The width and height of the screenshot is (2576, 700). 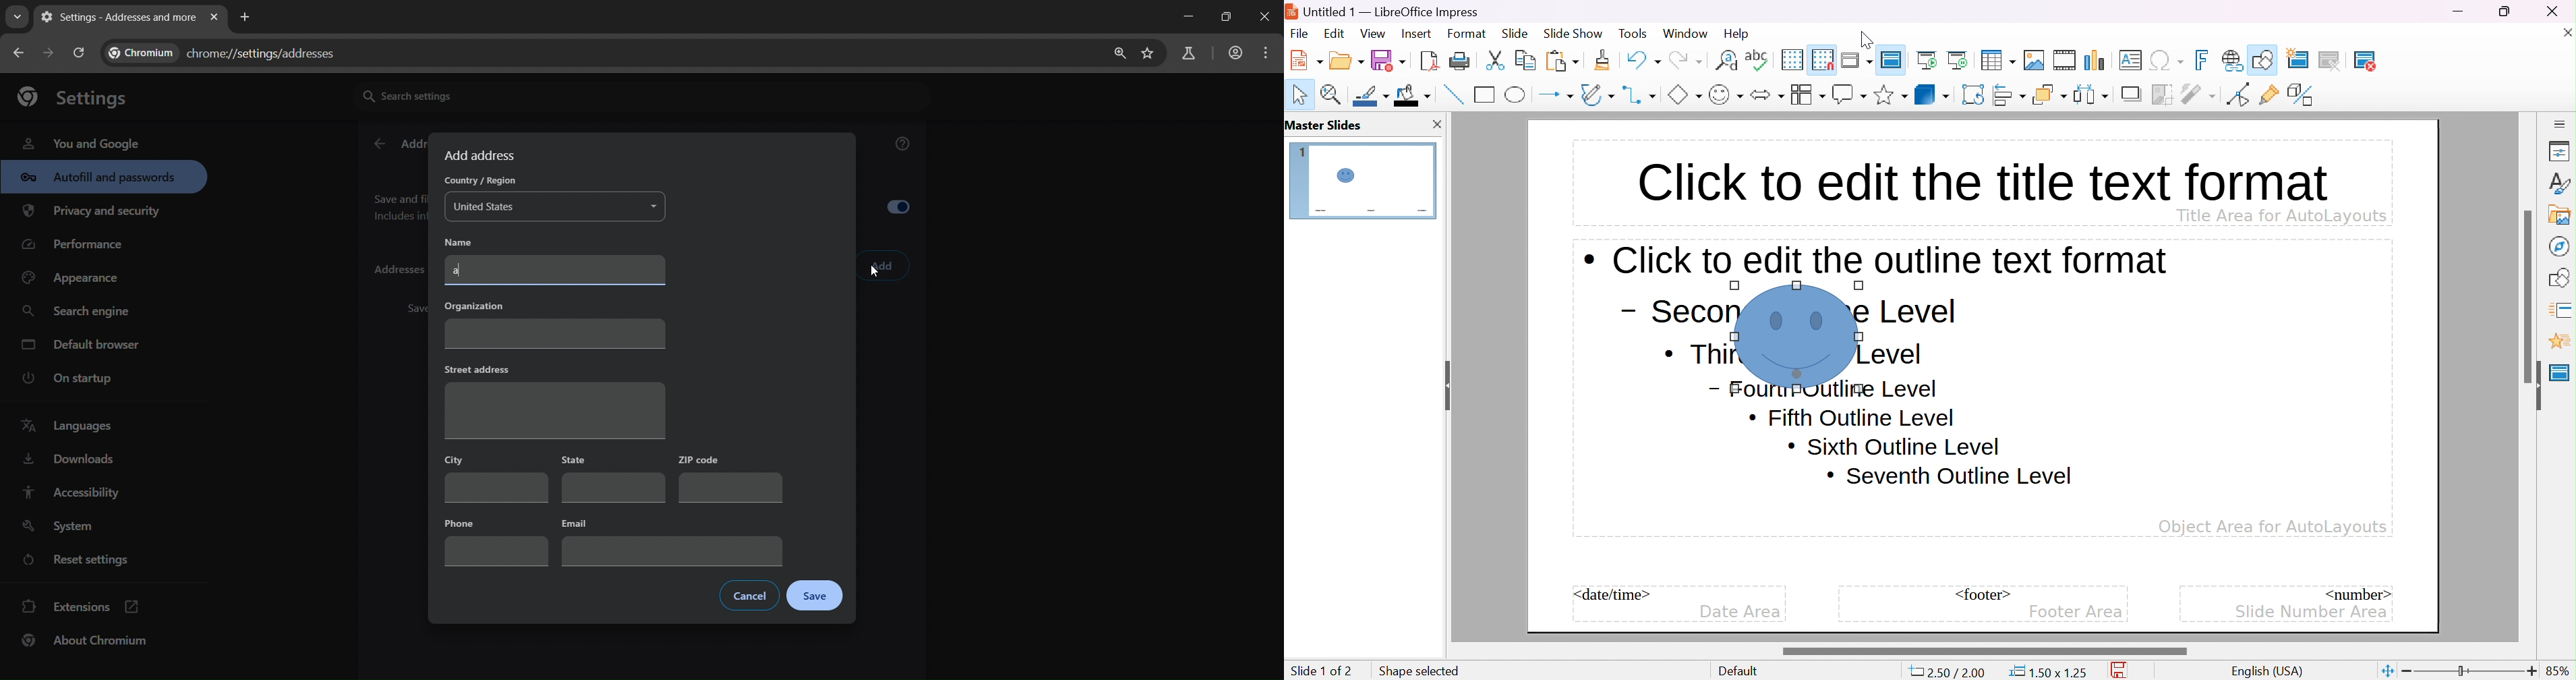 I want to click on slide number area, so click(x=2312, y=611).